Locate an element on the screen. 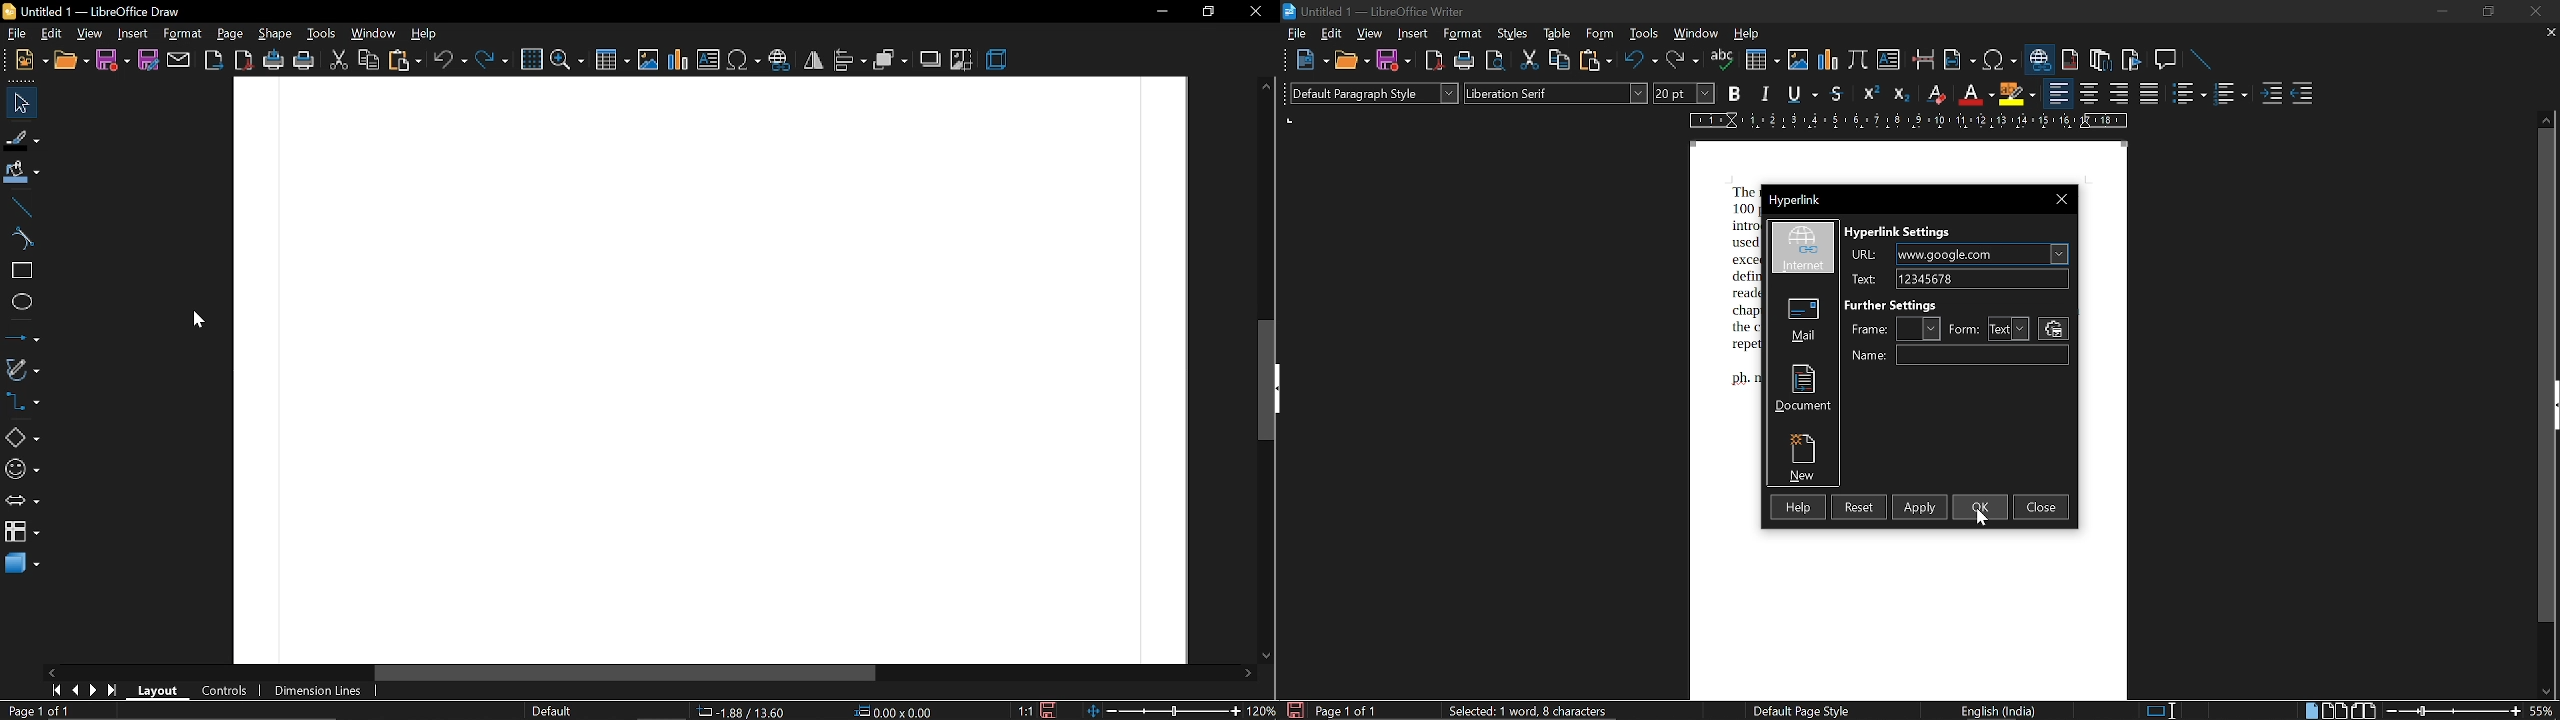 This screenshot has width=2576, height=728. insert endnote is located at coordinates (2102, 59).